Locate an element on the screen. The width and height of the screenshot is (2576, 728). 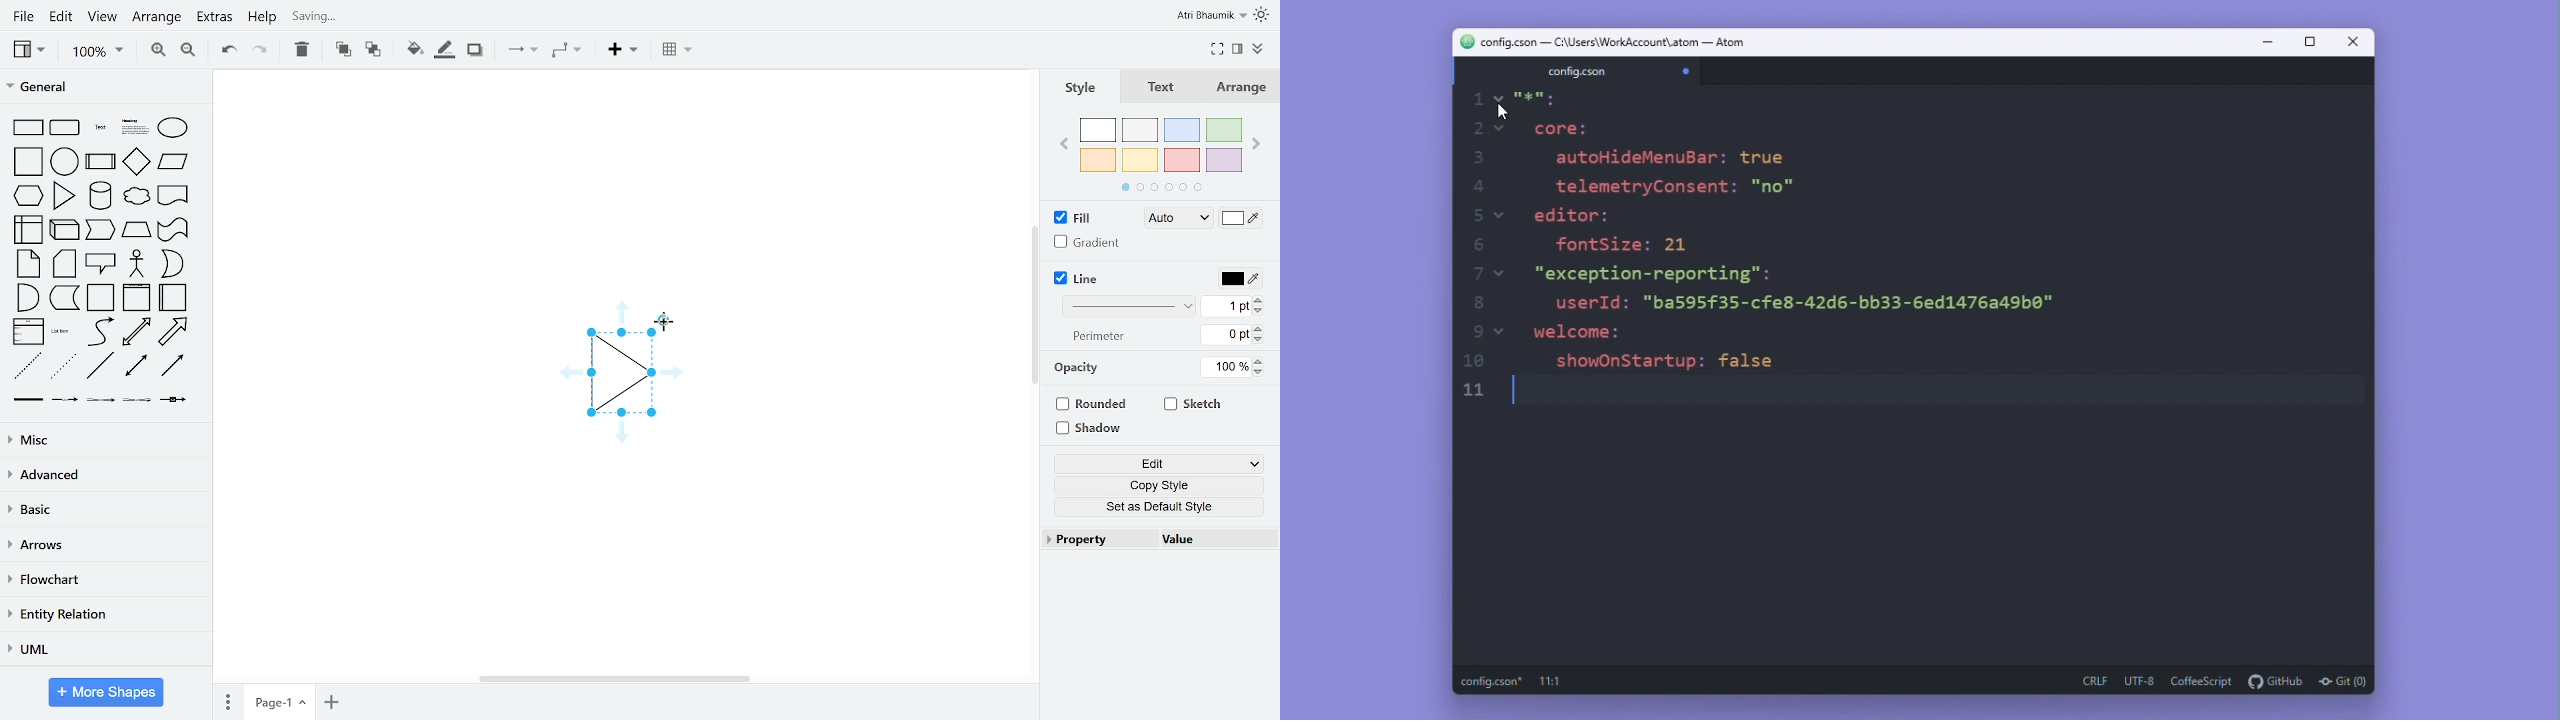
blue is located at coordinates (1182, 130).